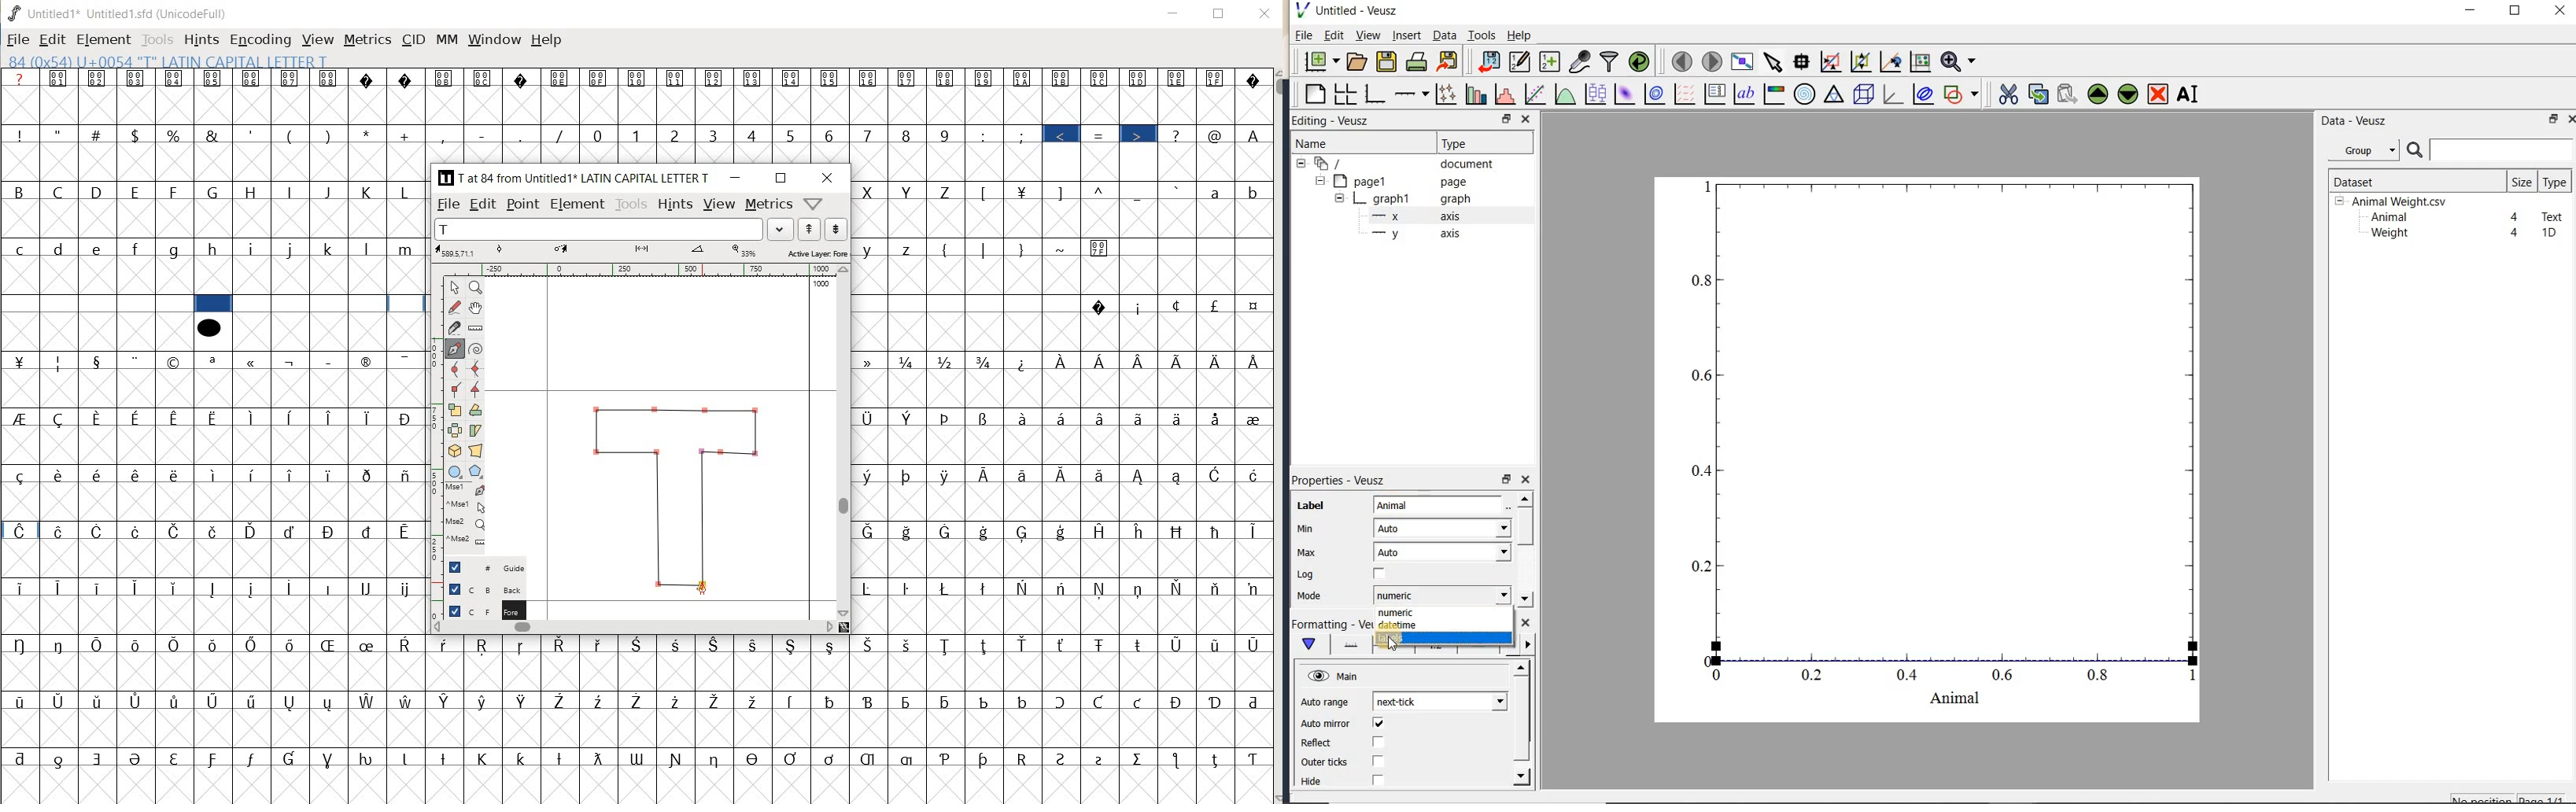 The height and width of the screenshot is (812, 2576). Describe the element at coordinates (1379, 761) in the screenshot. I see `check/uncheck` at that location.